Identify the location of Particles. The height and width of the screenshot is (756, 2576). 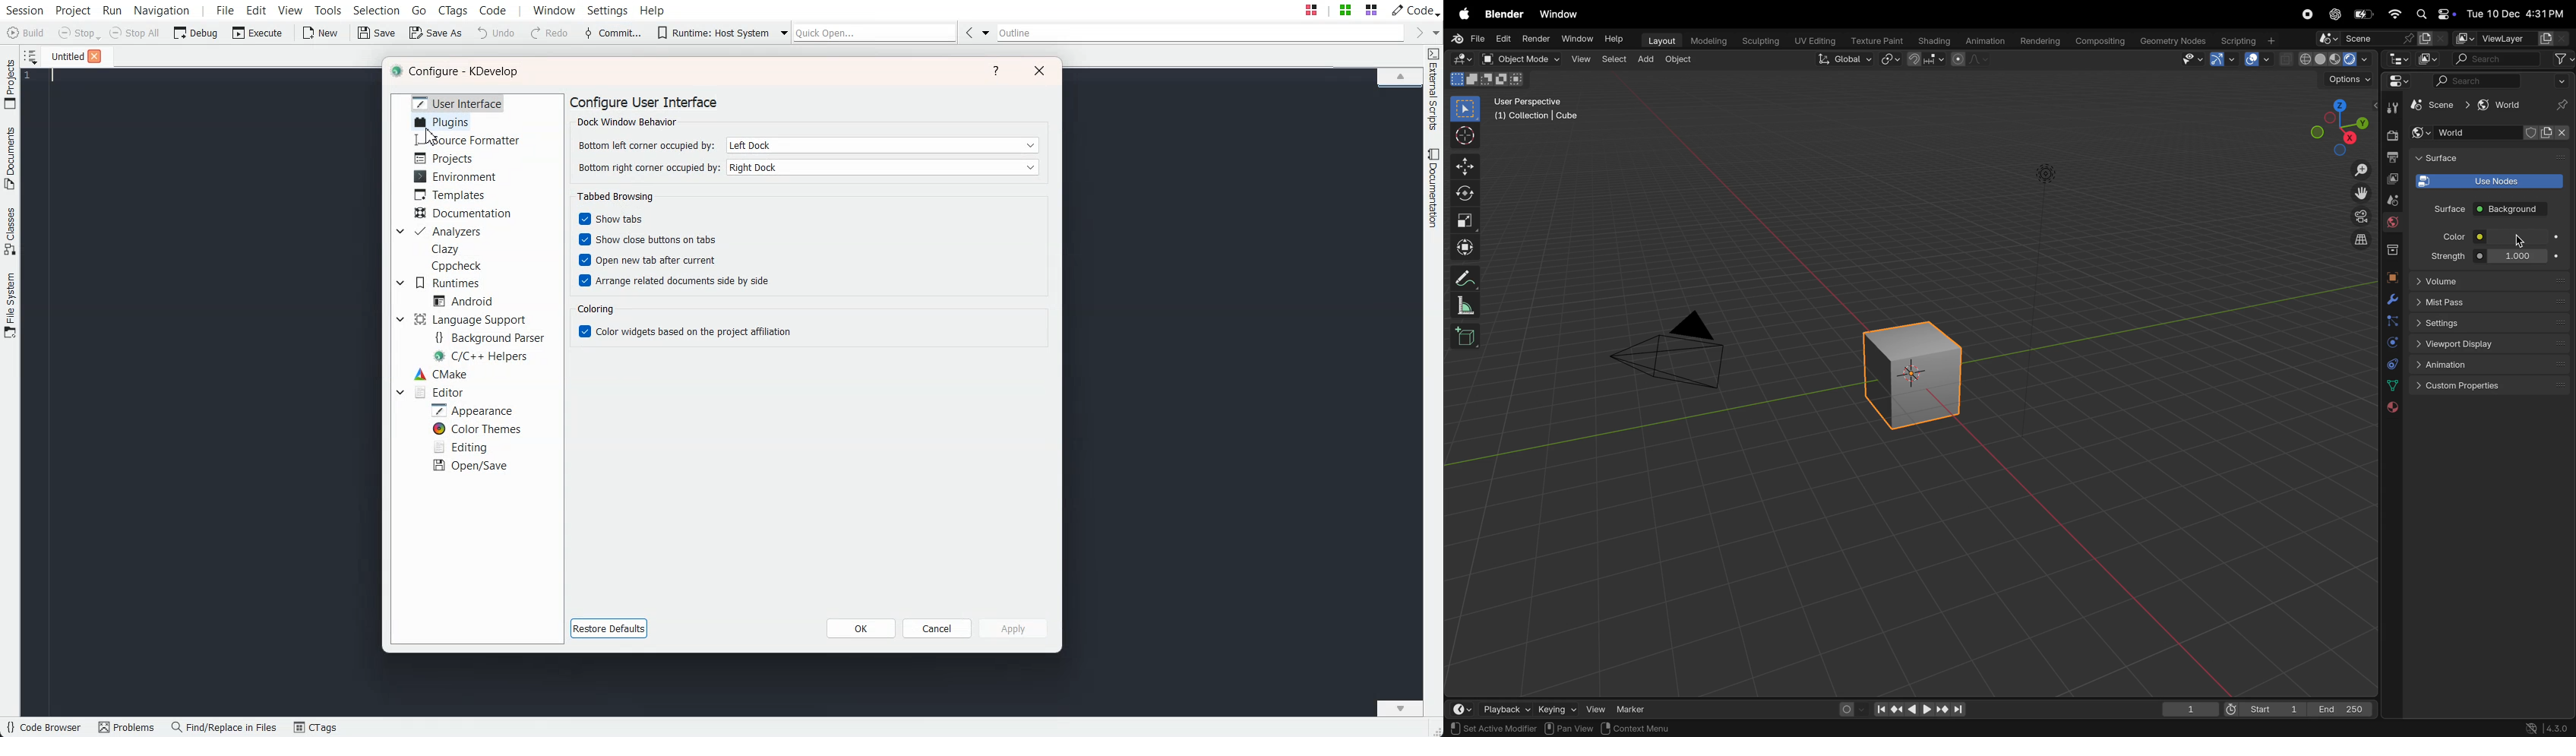
(2393, 322).